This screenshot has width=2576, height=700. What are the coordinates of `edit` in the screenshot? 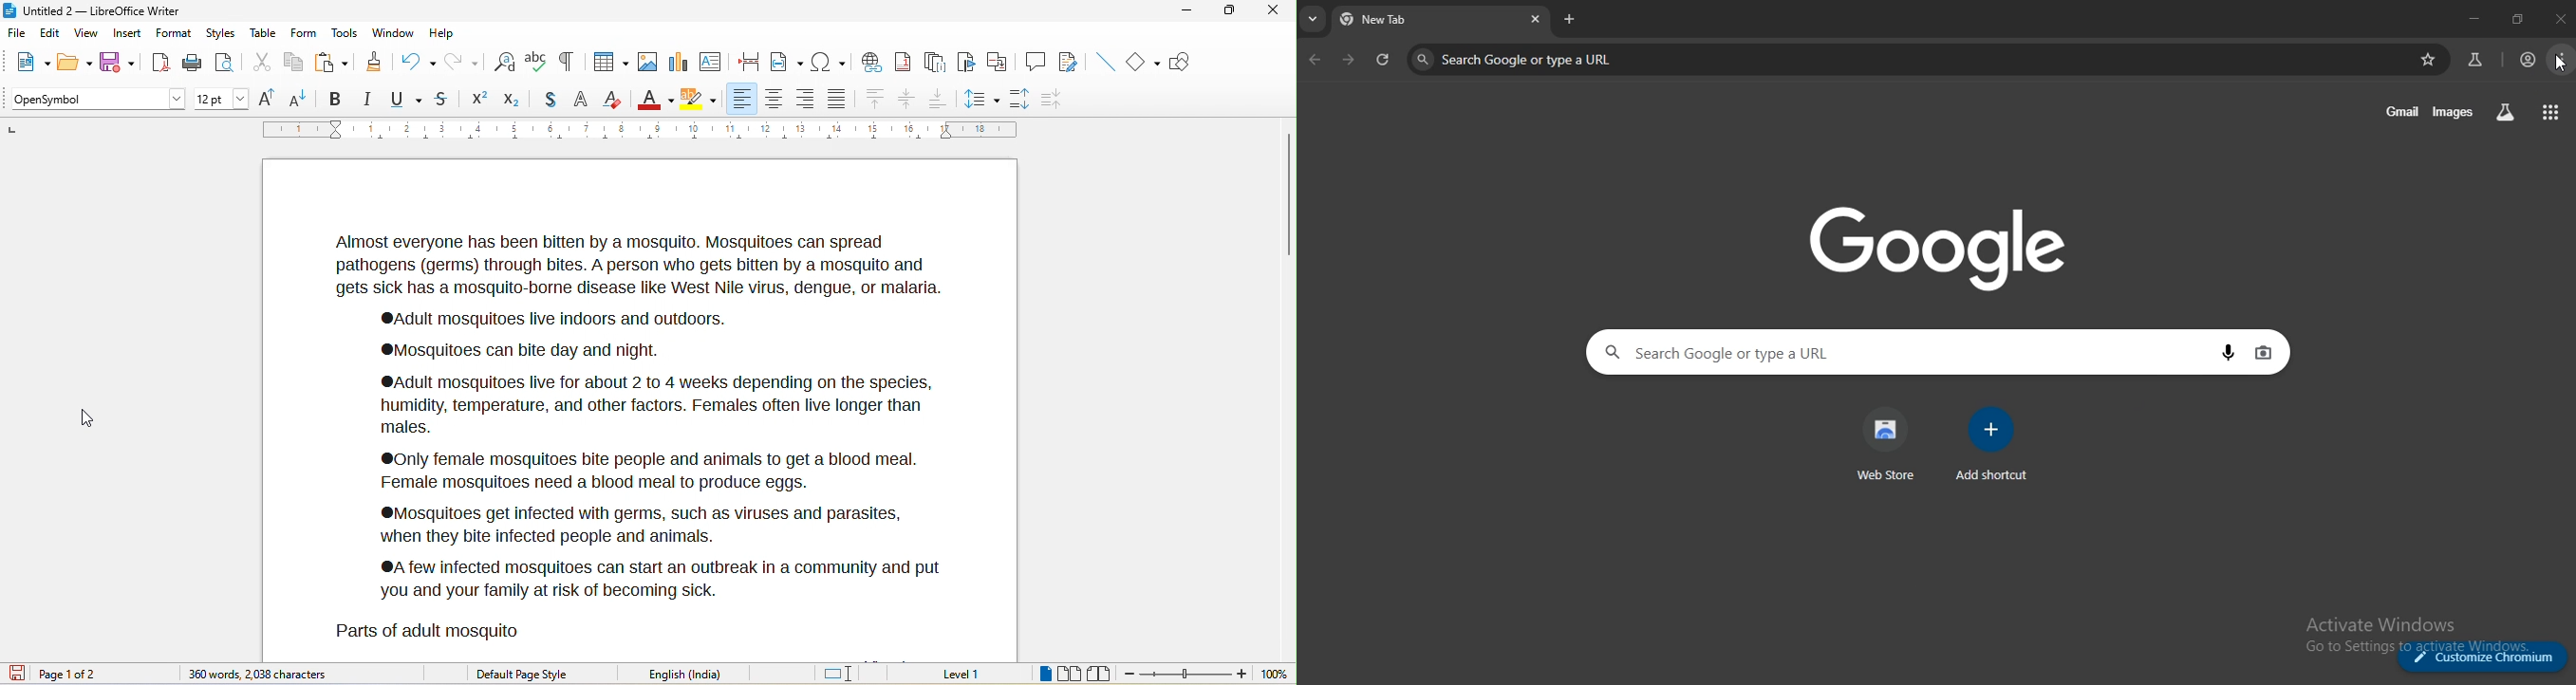 It's located at (49, 33).